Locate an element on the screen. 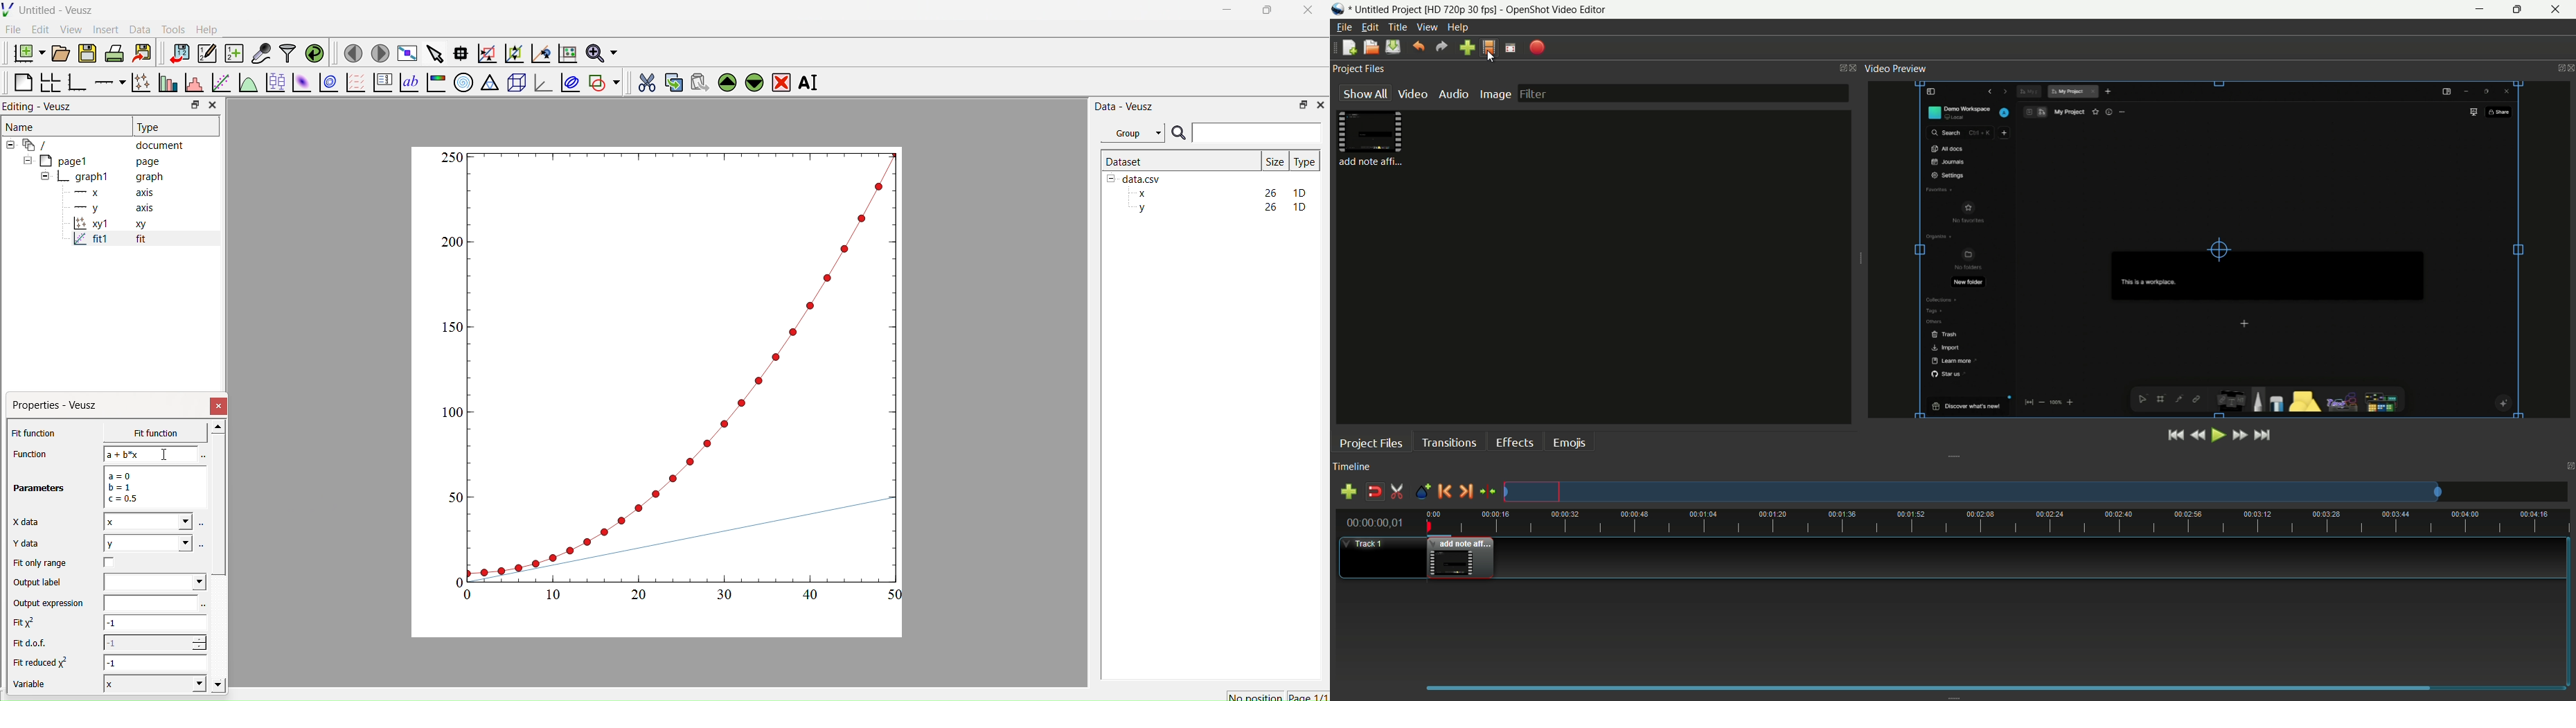 The height and width of the screenshot is (728, 2576). project files is located at coordinates (1360, 68).